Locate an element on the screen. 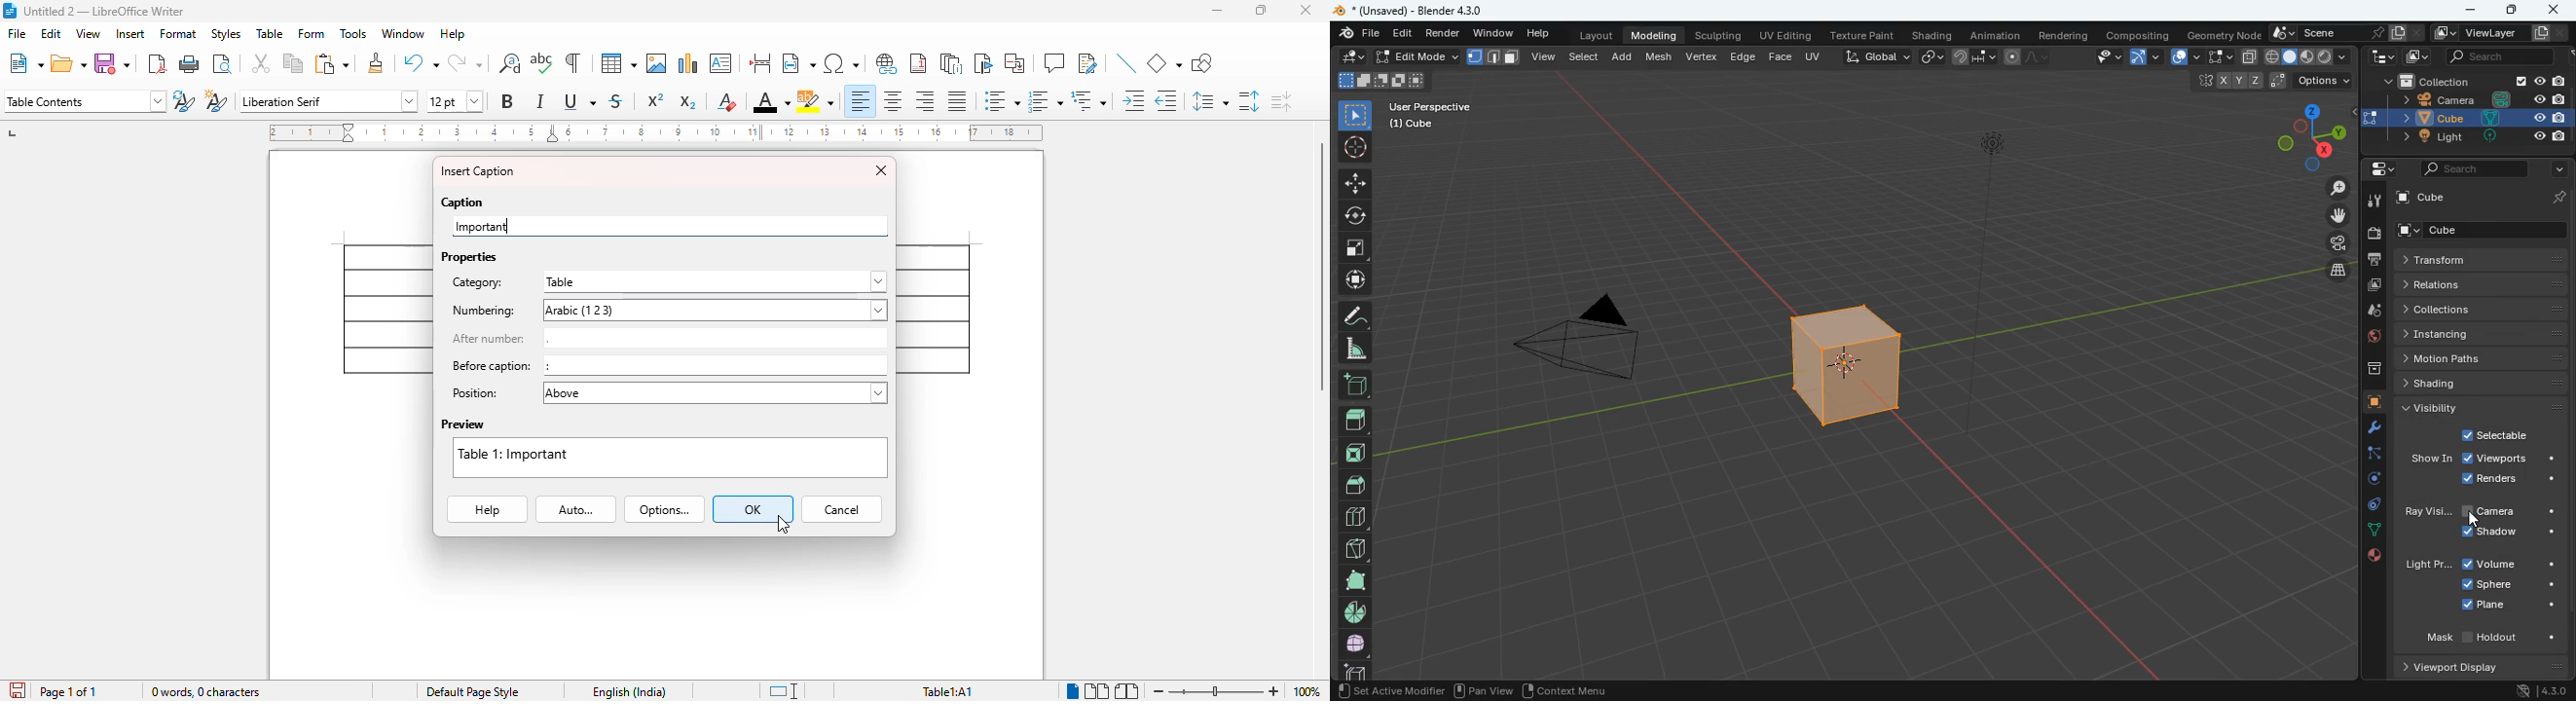 The height and width of the screenshot is (728, 2576). camera is located at coordinates (1585, 341).